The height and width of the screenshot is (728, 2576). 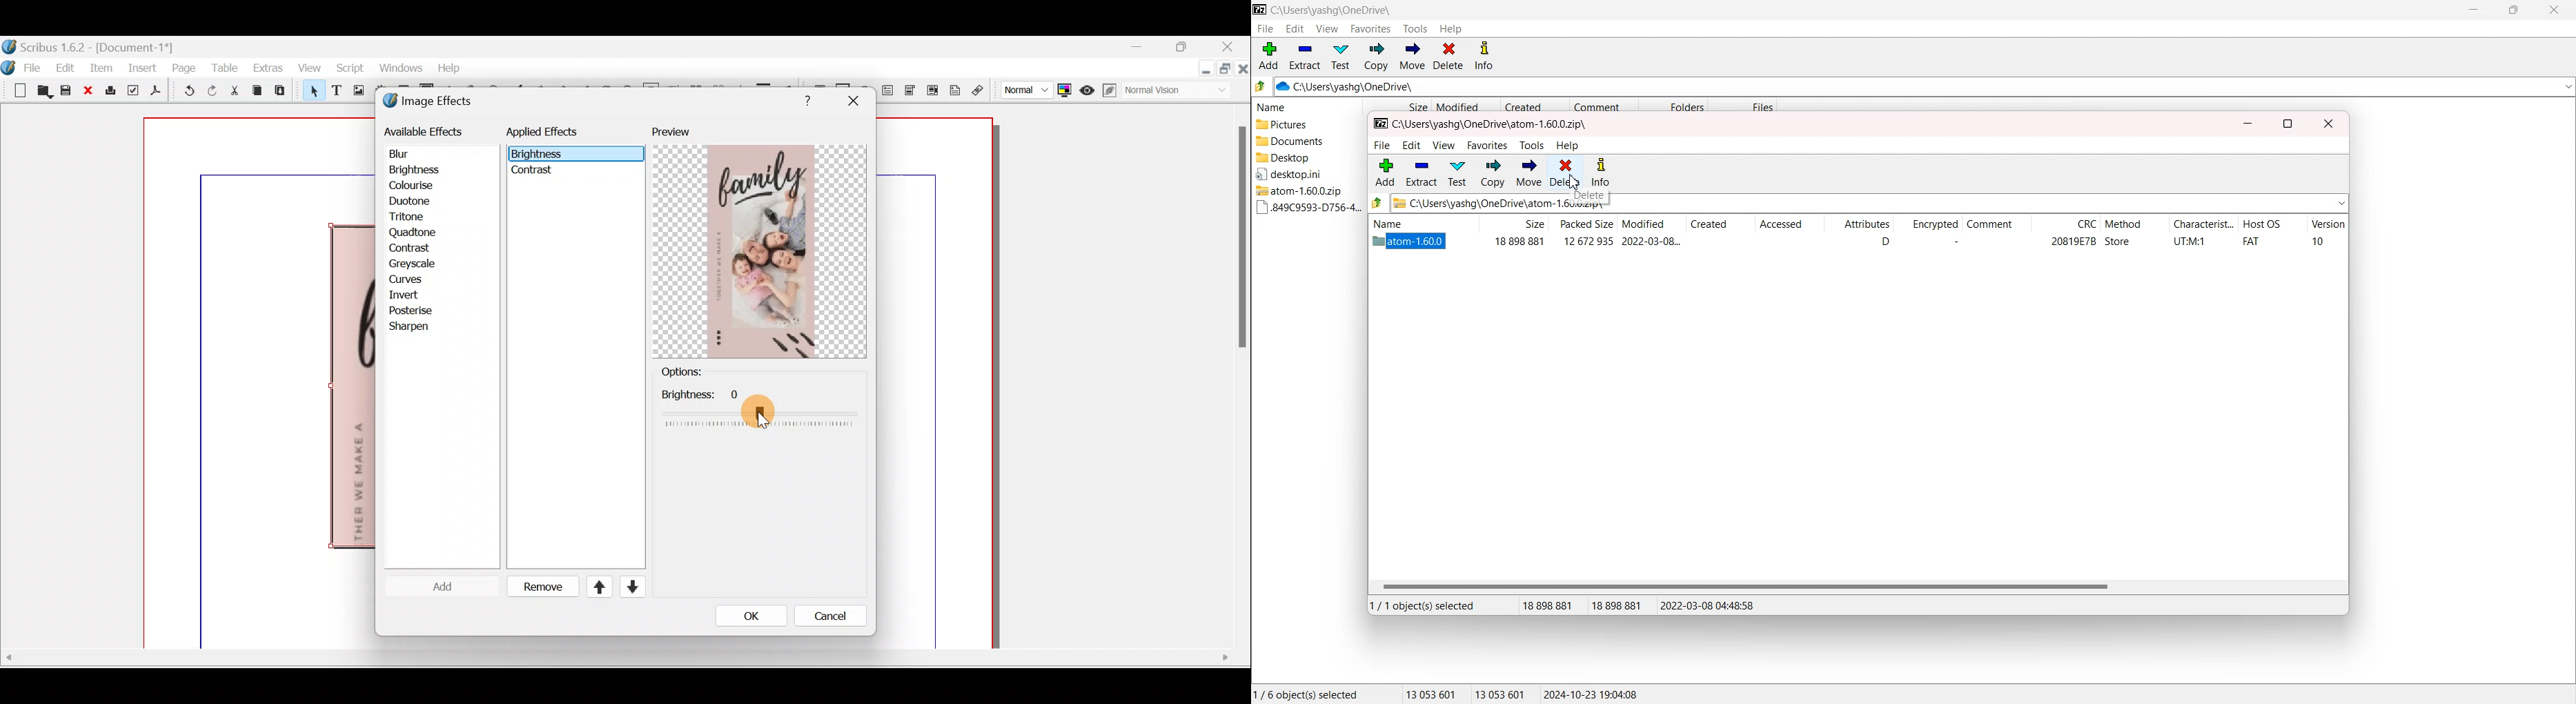 What do you see at coordinates (1182, 92) in the screenshot?
I see `Visual appearance of display` at bounding box center [1182, 92].